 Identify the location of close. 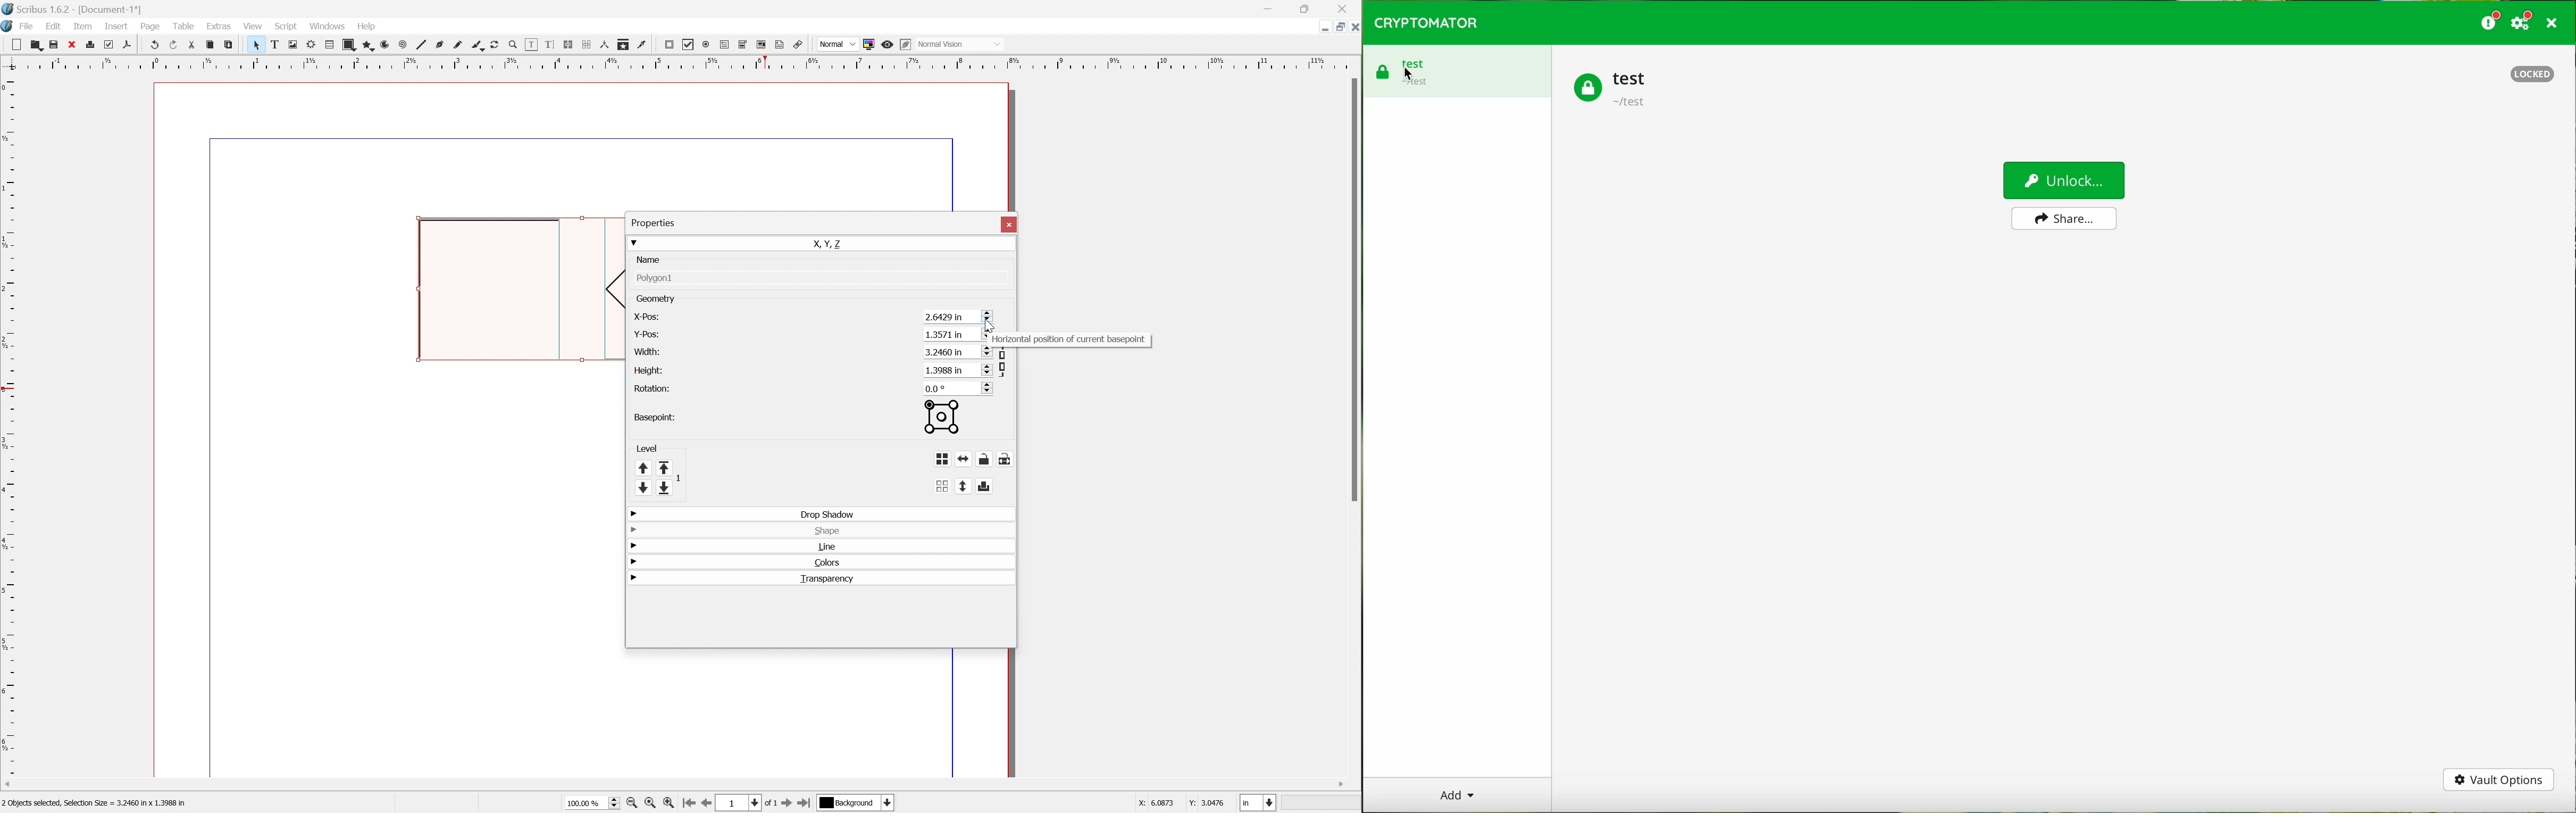
(69, 45).